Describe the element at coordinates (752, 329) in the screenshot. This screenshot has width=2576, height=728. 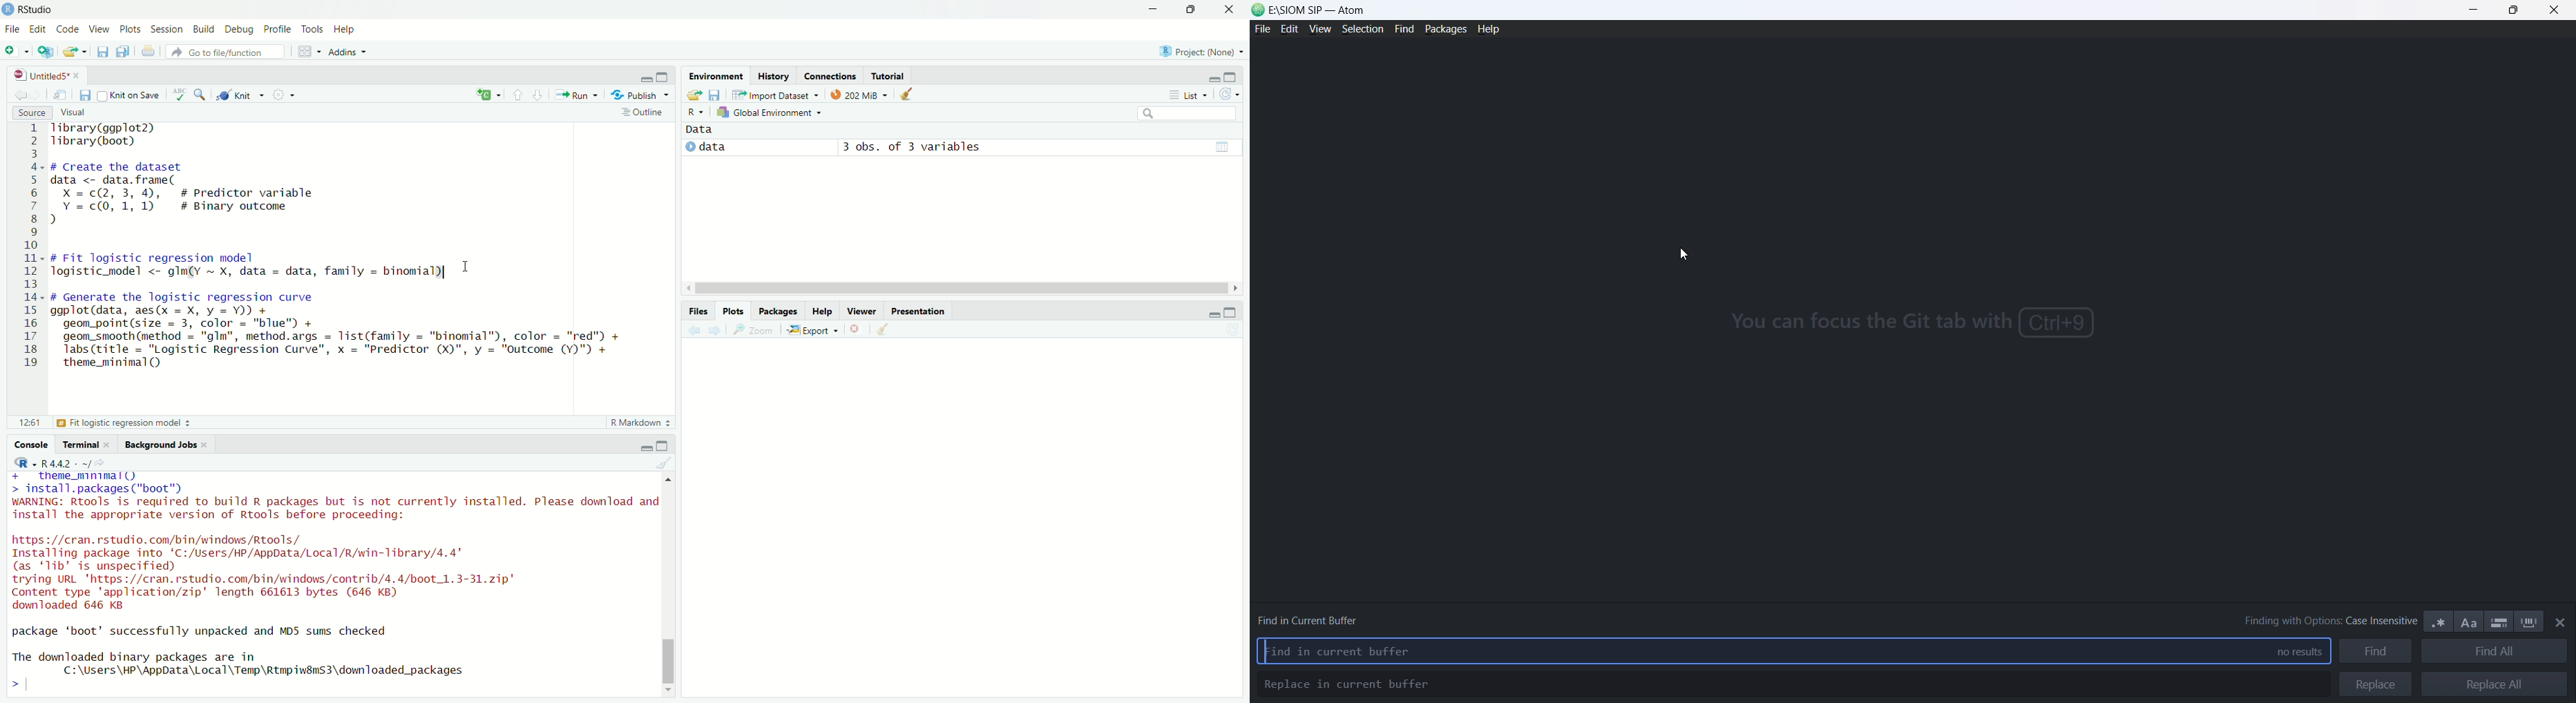
I see `Zoom` at that location.